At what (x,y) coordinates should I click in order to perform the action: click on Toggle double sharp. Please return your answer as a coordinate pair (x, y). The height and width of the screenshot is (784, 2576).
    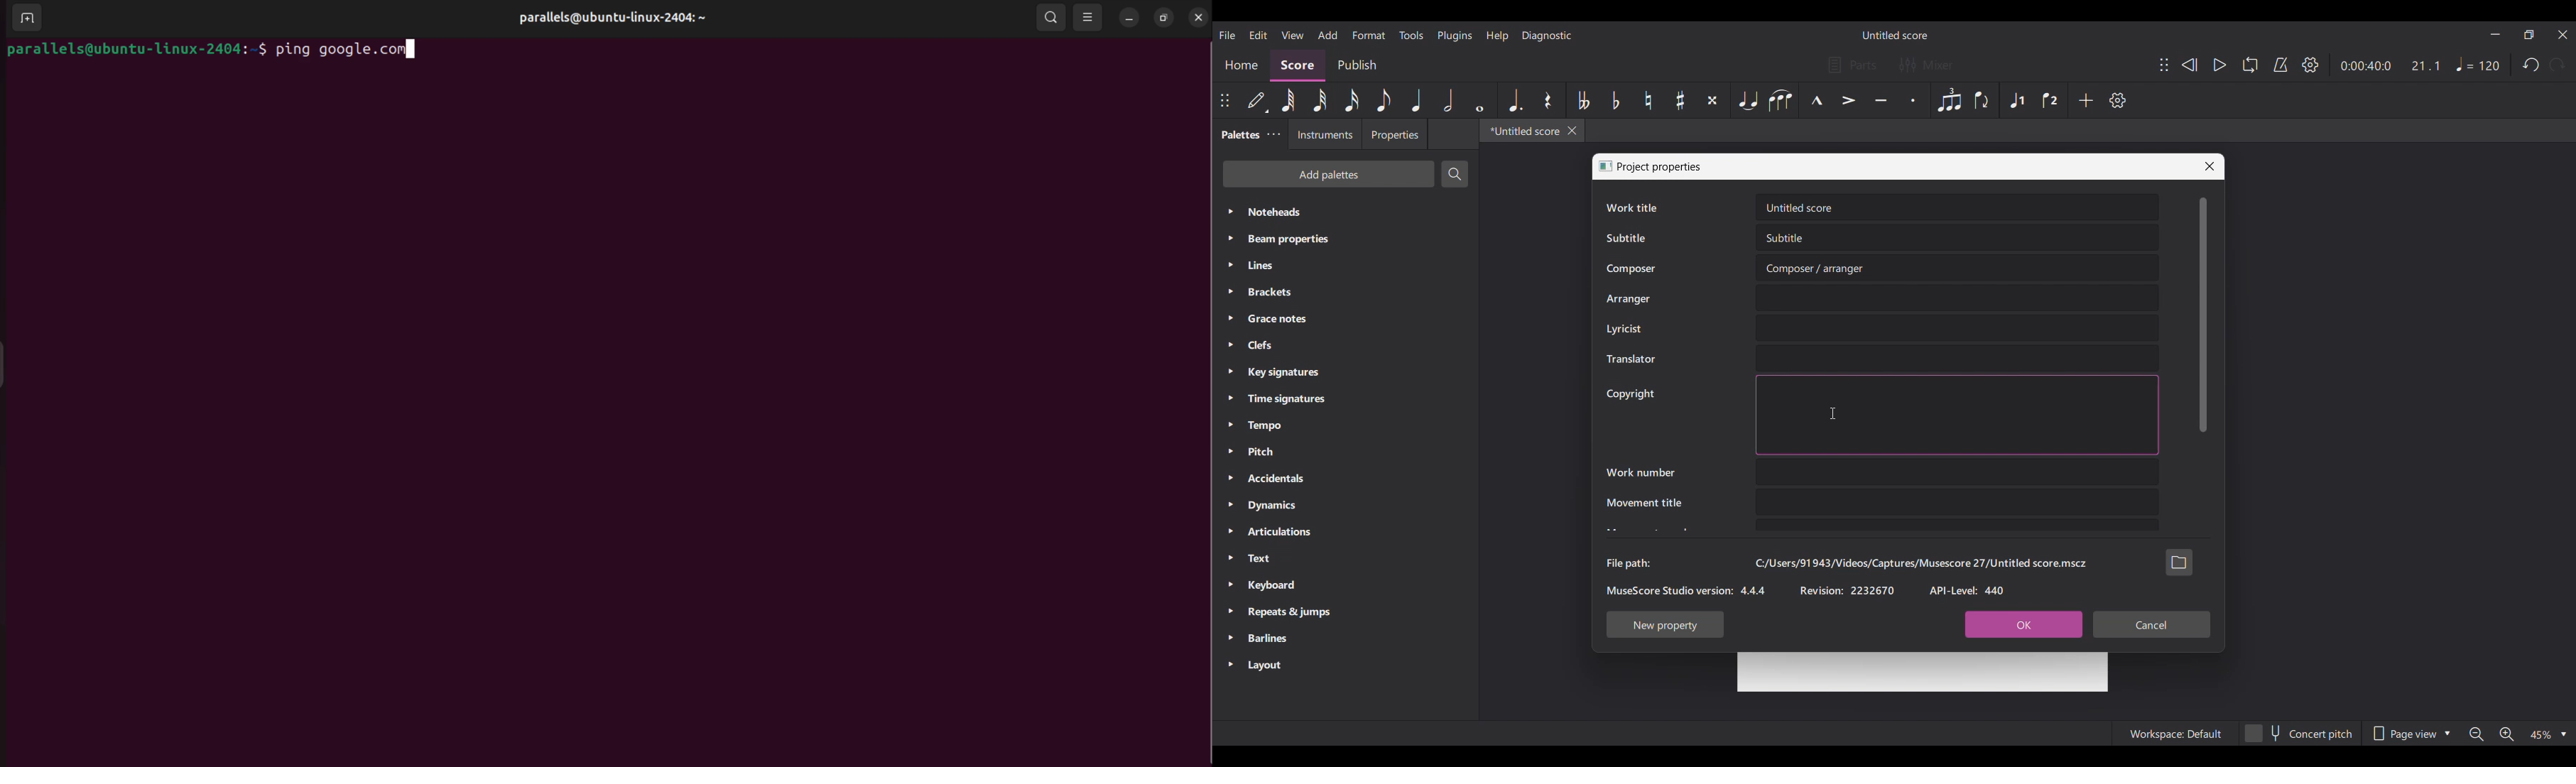
    Looking at the image, I should click on (1712, 100).